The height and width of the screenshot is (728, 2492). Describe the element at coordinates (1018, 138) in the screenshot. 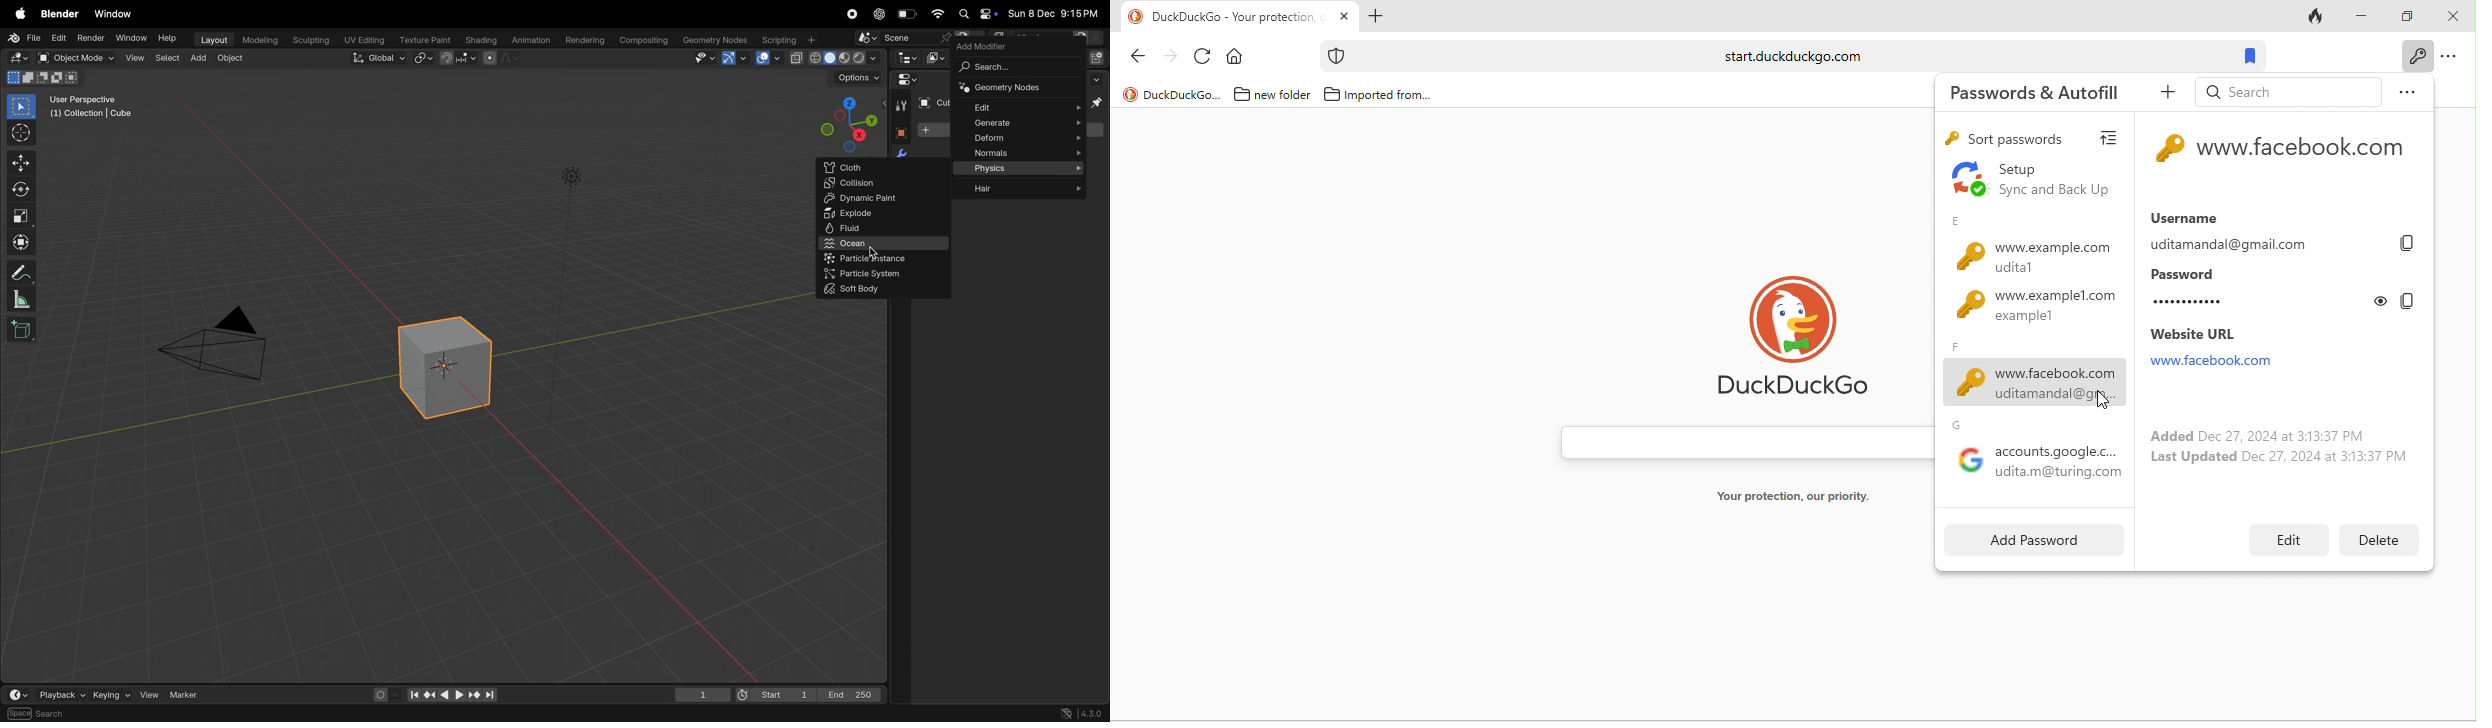

I see `Deform` at that location.